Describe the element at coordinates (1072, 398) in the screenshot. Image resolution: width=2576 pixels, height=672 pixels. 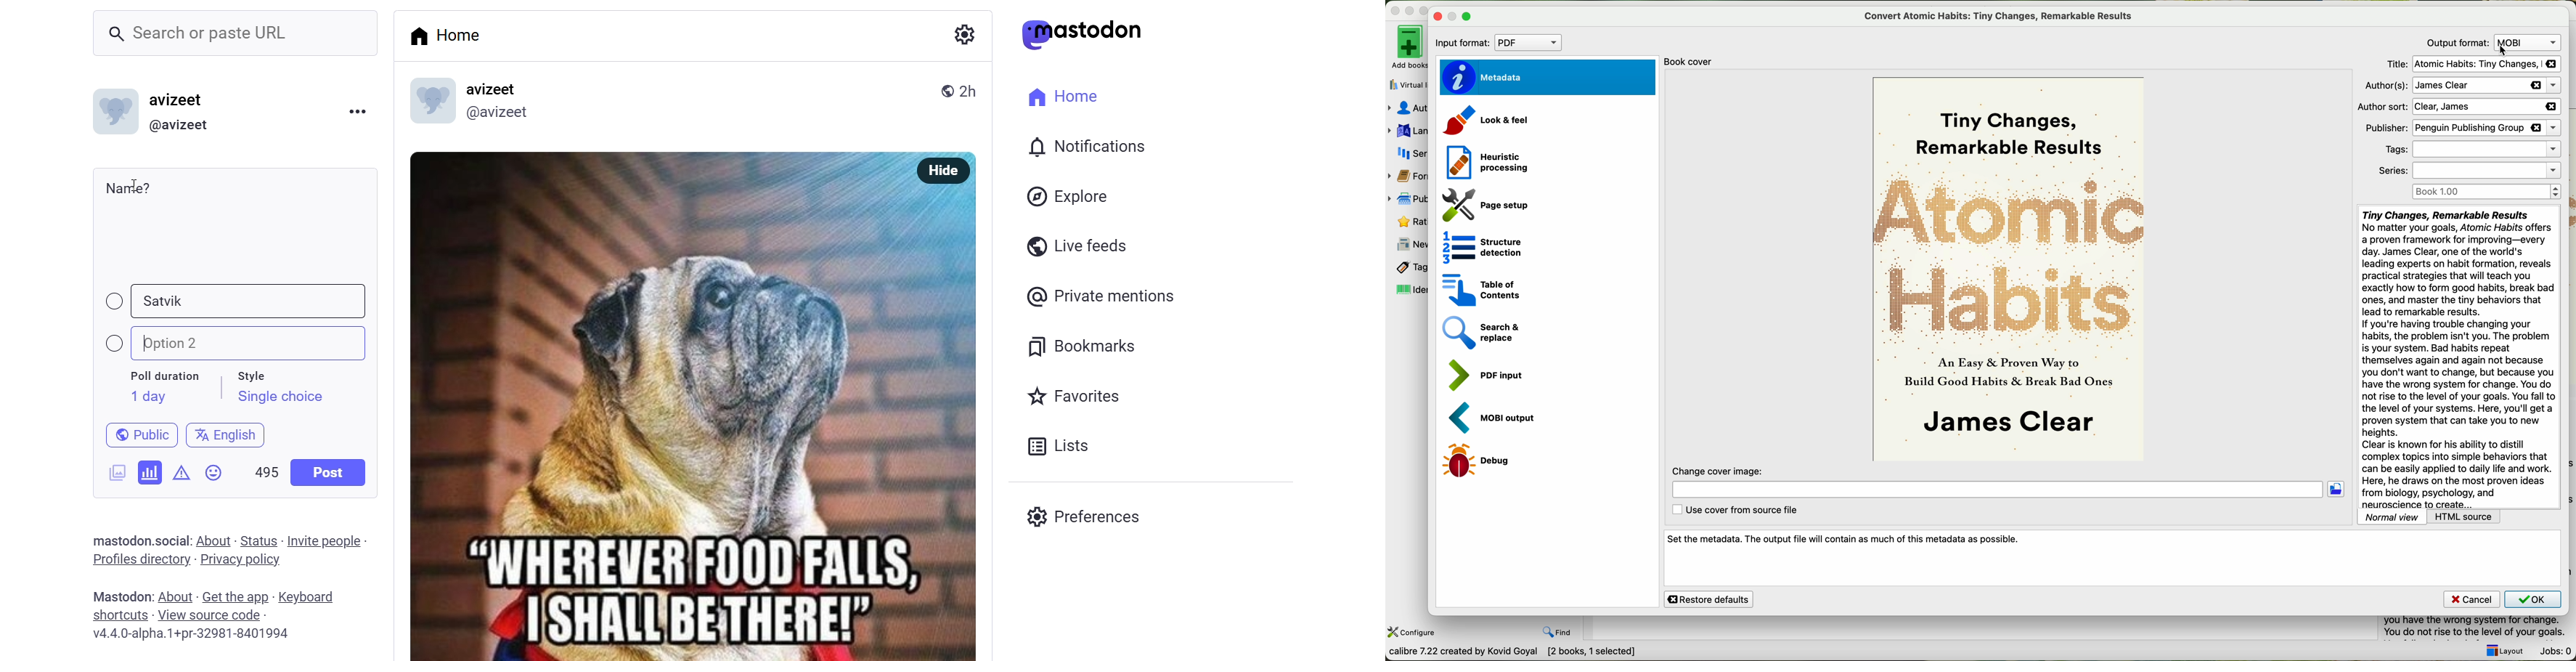
I see `favorite` at that location.